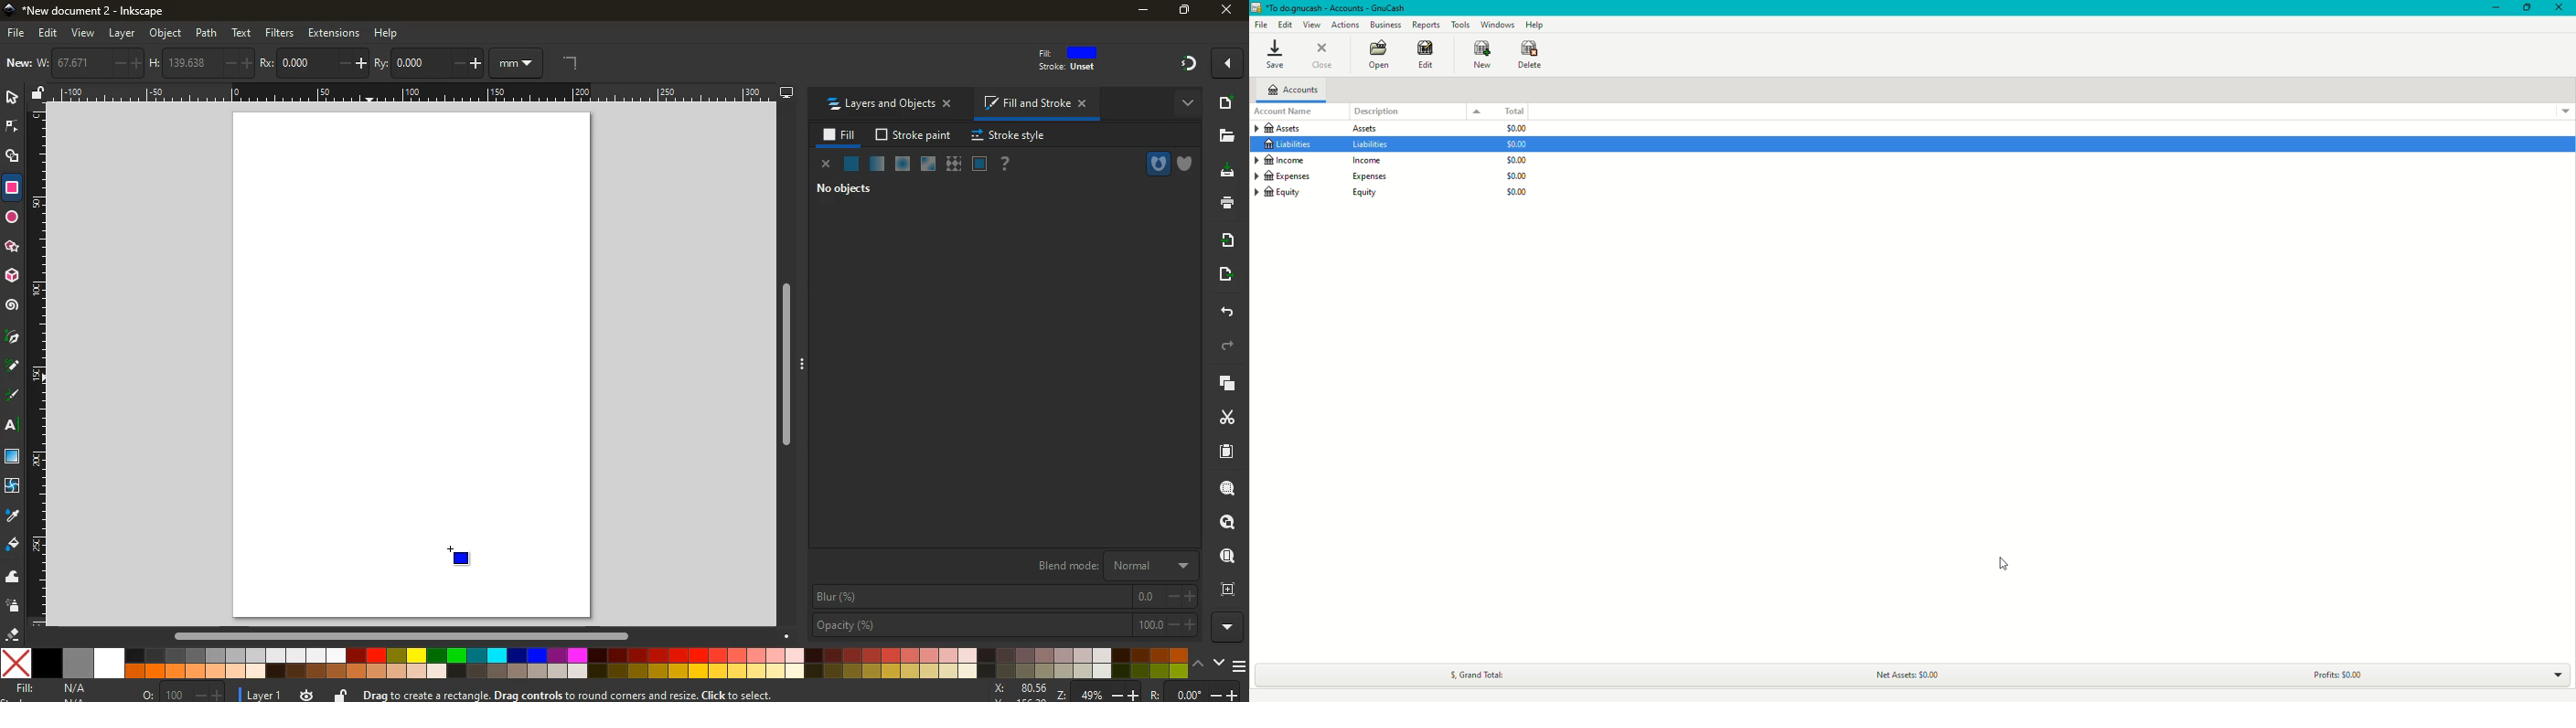 The image size is (2576, 728). Describe the element at coordinates (2493, 9) in the screenshot. I see `Minimize` at that location.